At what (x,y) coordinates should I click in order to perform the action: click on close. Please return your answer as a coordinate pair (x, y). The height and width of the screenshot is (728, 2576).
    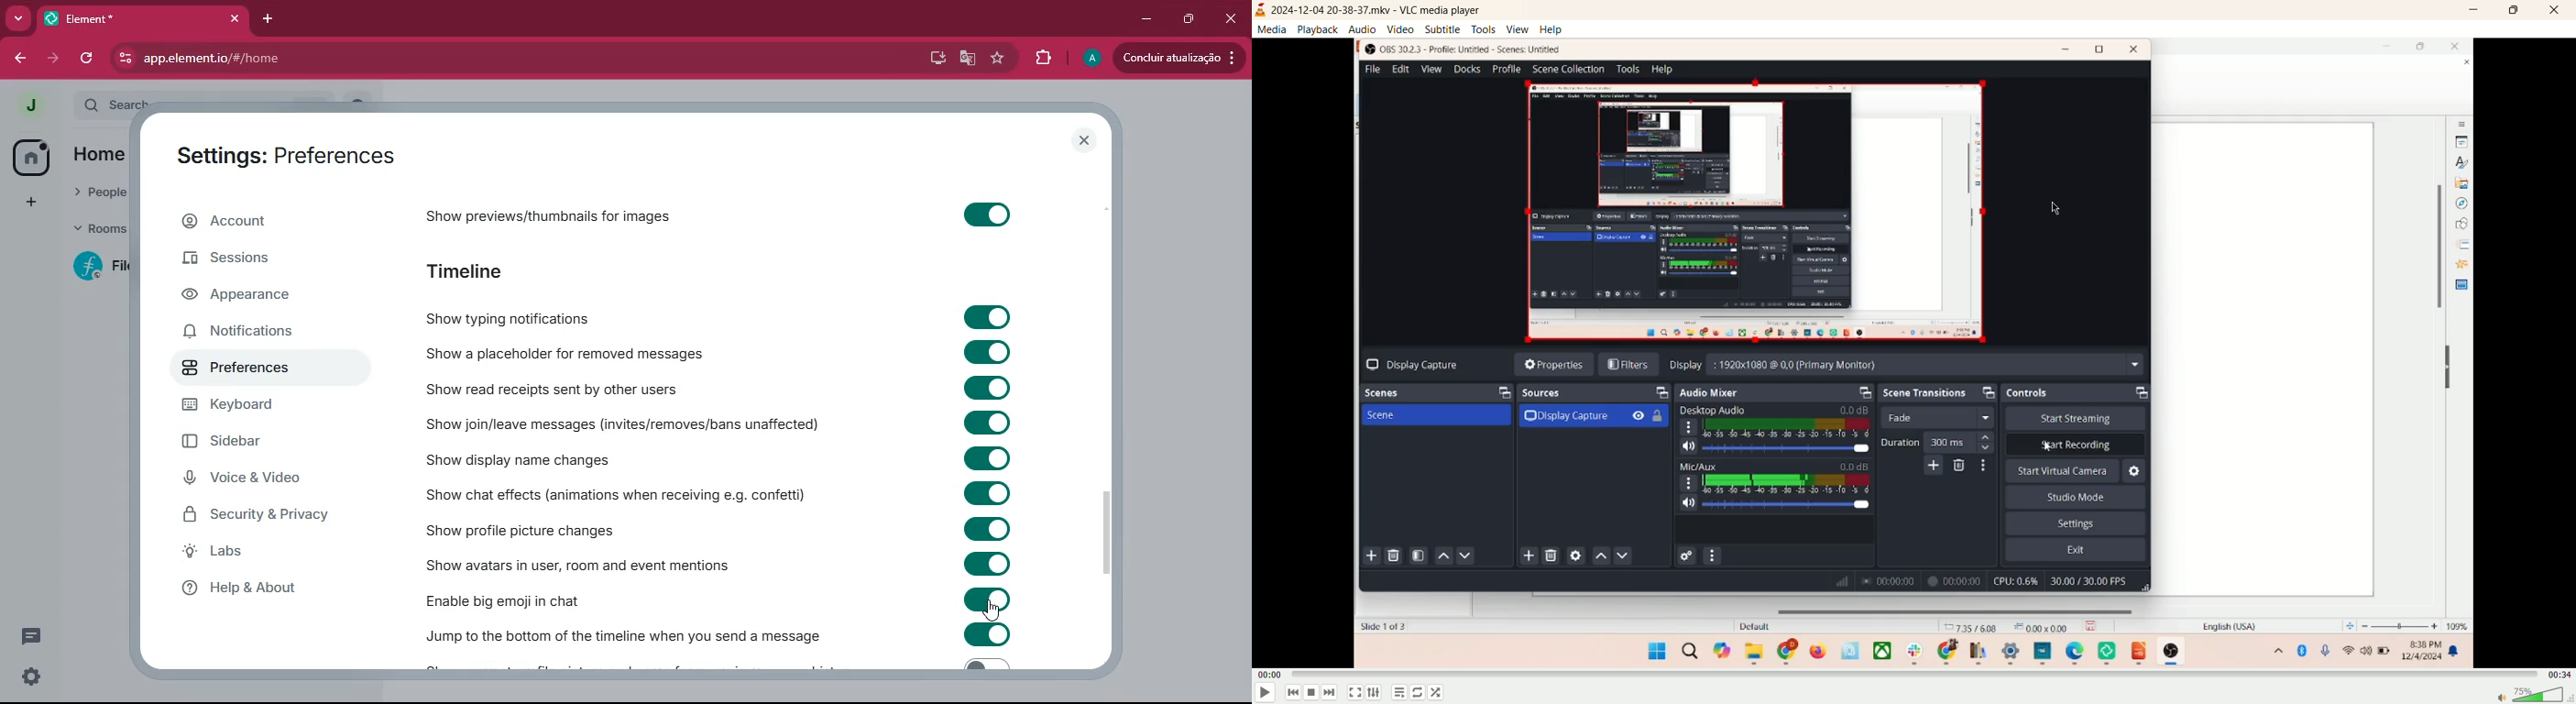
    Looking at the image, I should click on (1231, 17).